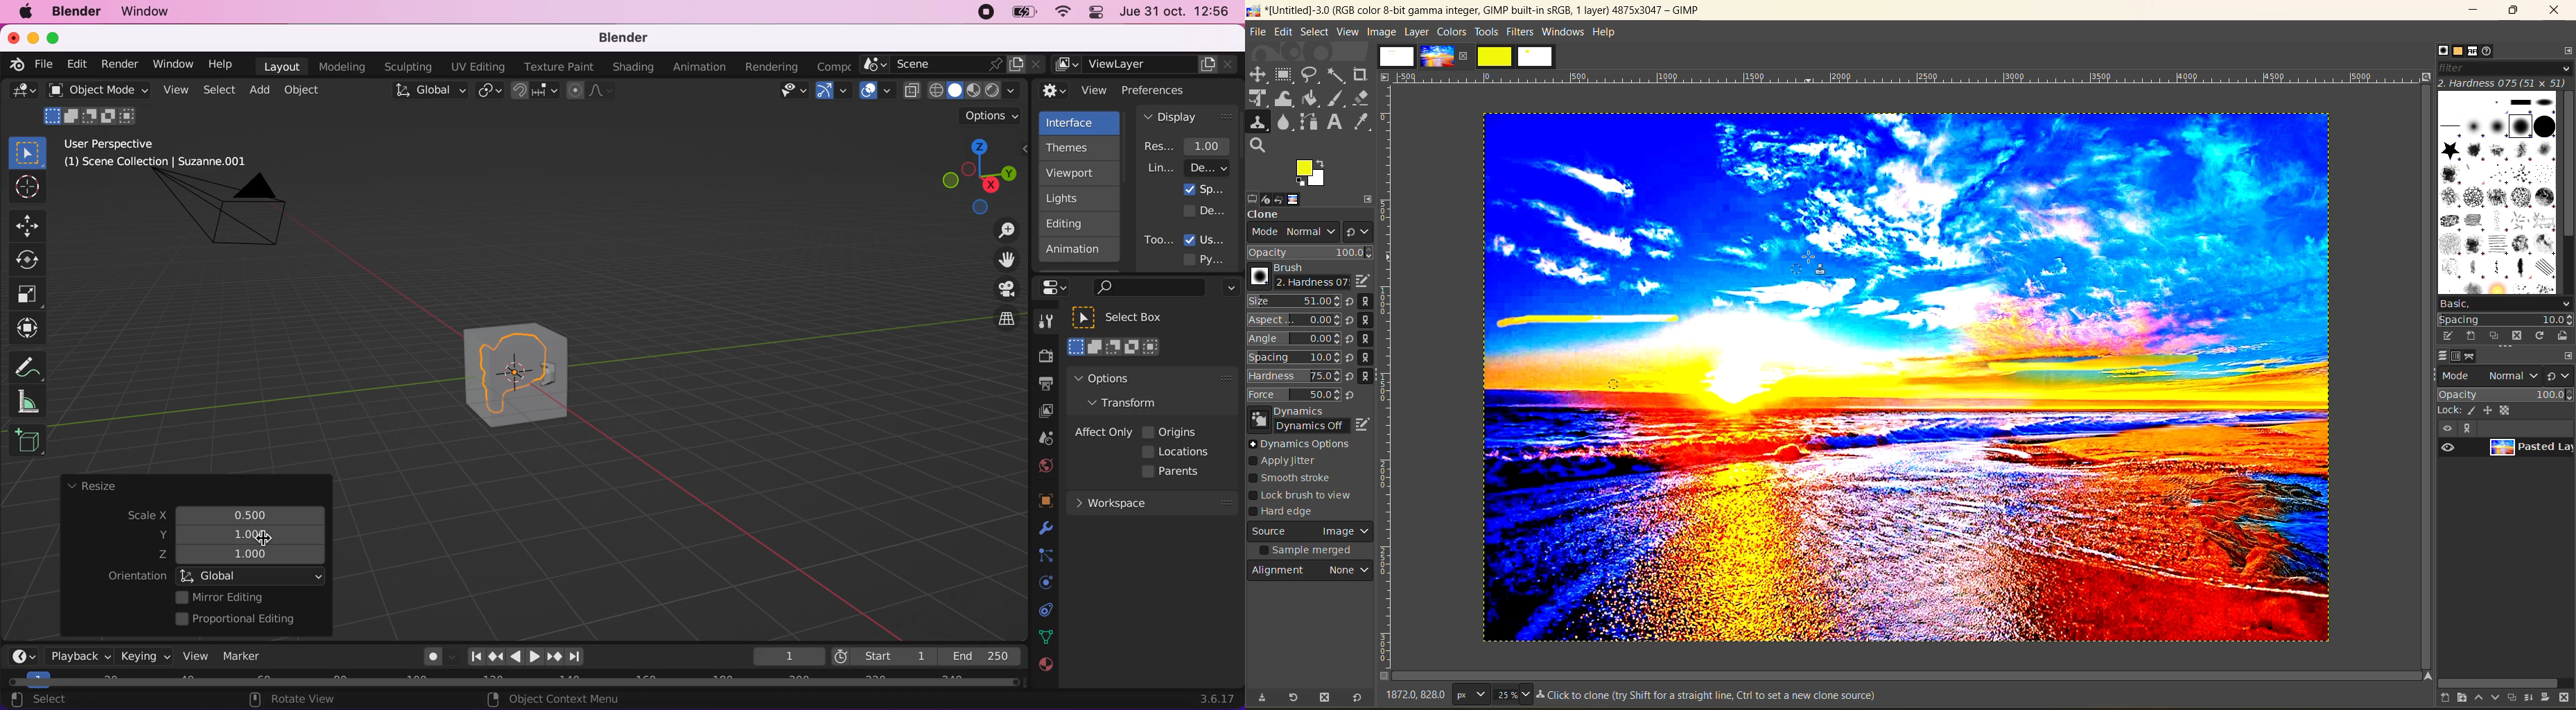 The width and height of the screenshot is (2576, 728). What do you see at coordinates (1451, 31) in the screenshot?
I see `colors` at bounding box center [1451, 31].